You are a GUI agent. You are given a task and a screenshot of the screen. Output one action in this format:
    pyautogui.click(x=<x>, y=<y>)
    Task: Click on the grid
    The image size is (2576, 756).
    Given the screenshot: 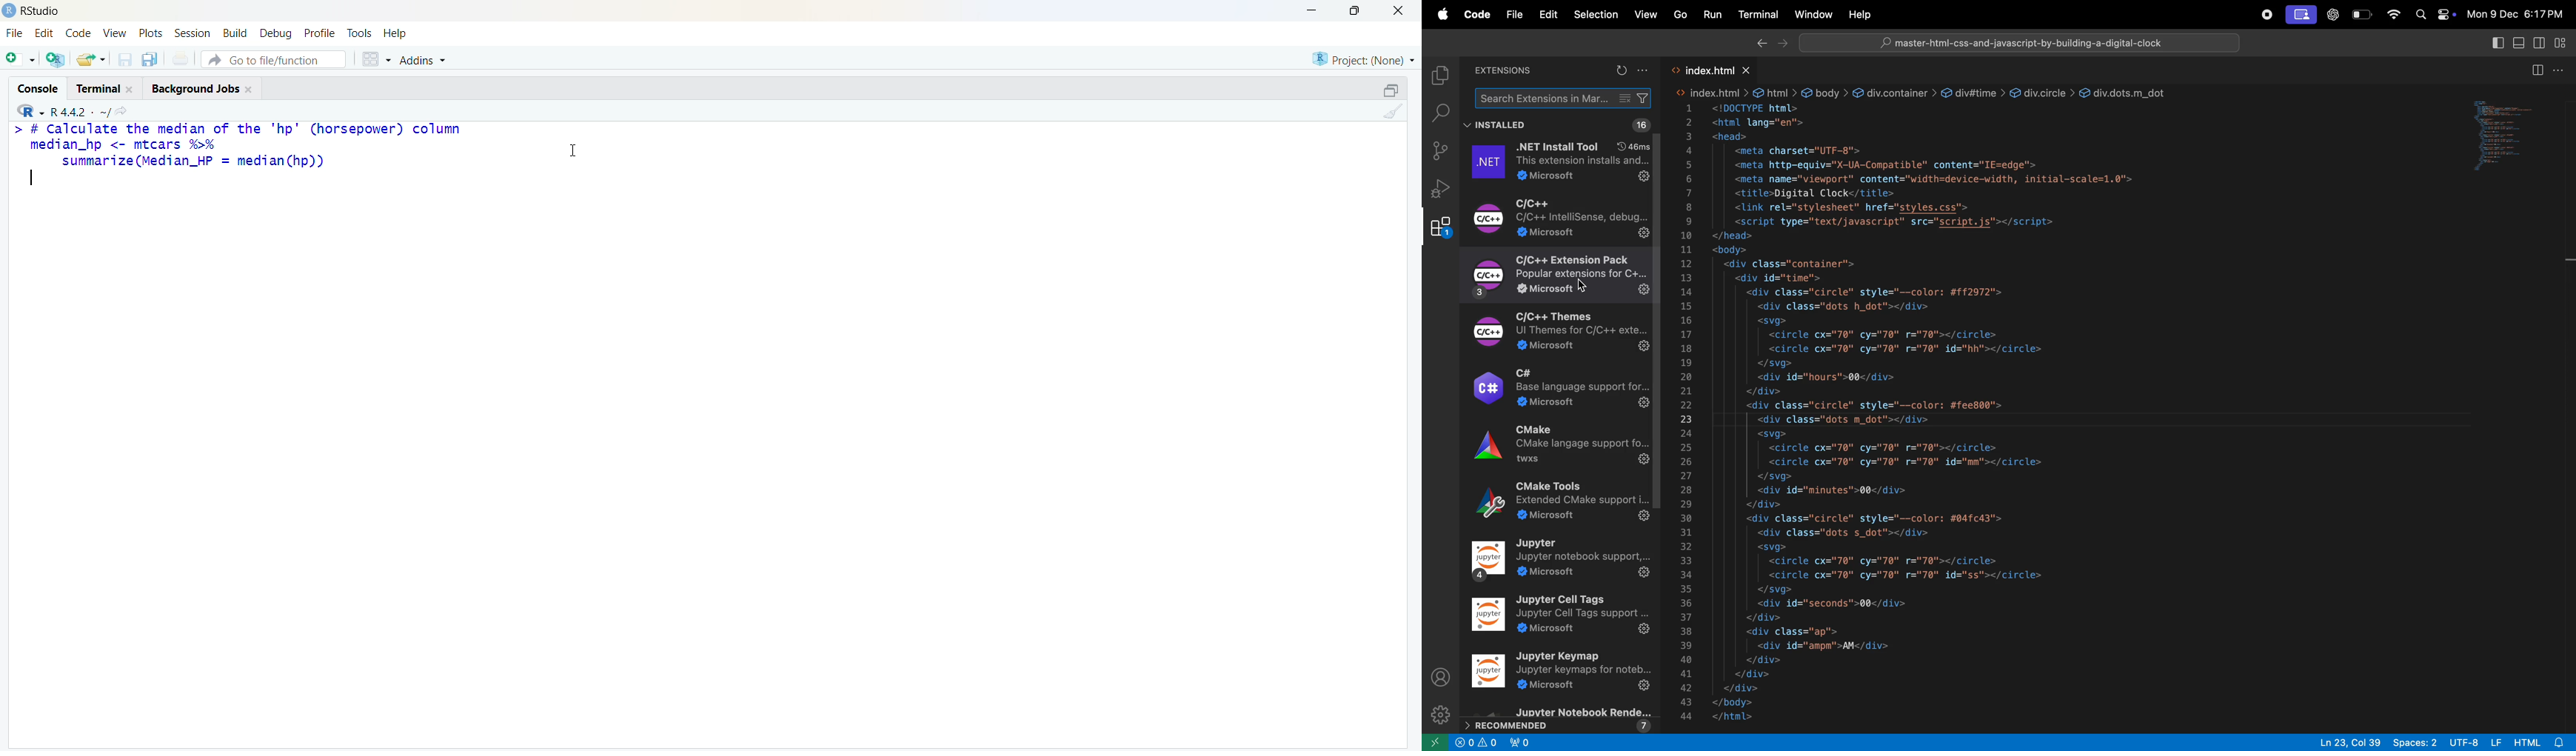 What is the action you would take?
    pyautogui.click(x=377, y=59)
    